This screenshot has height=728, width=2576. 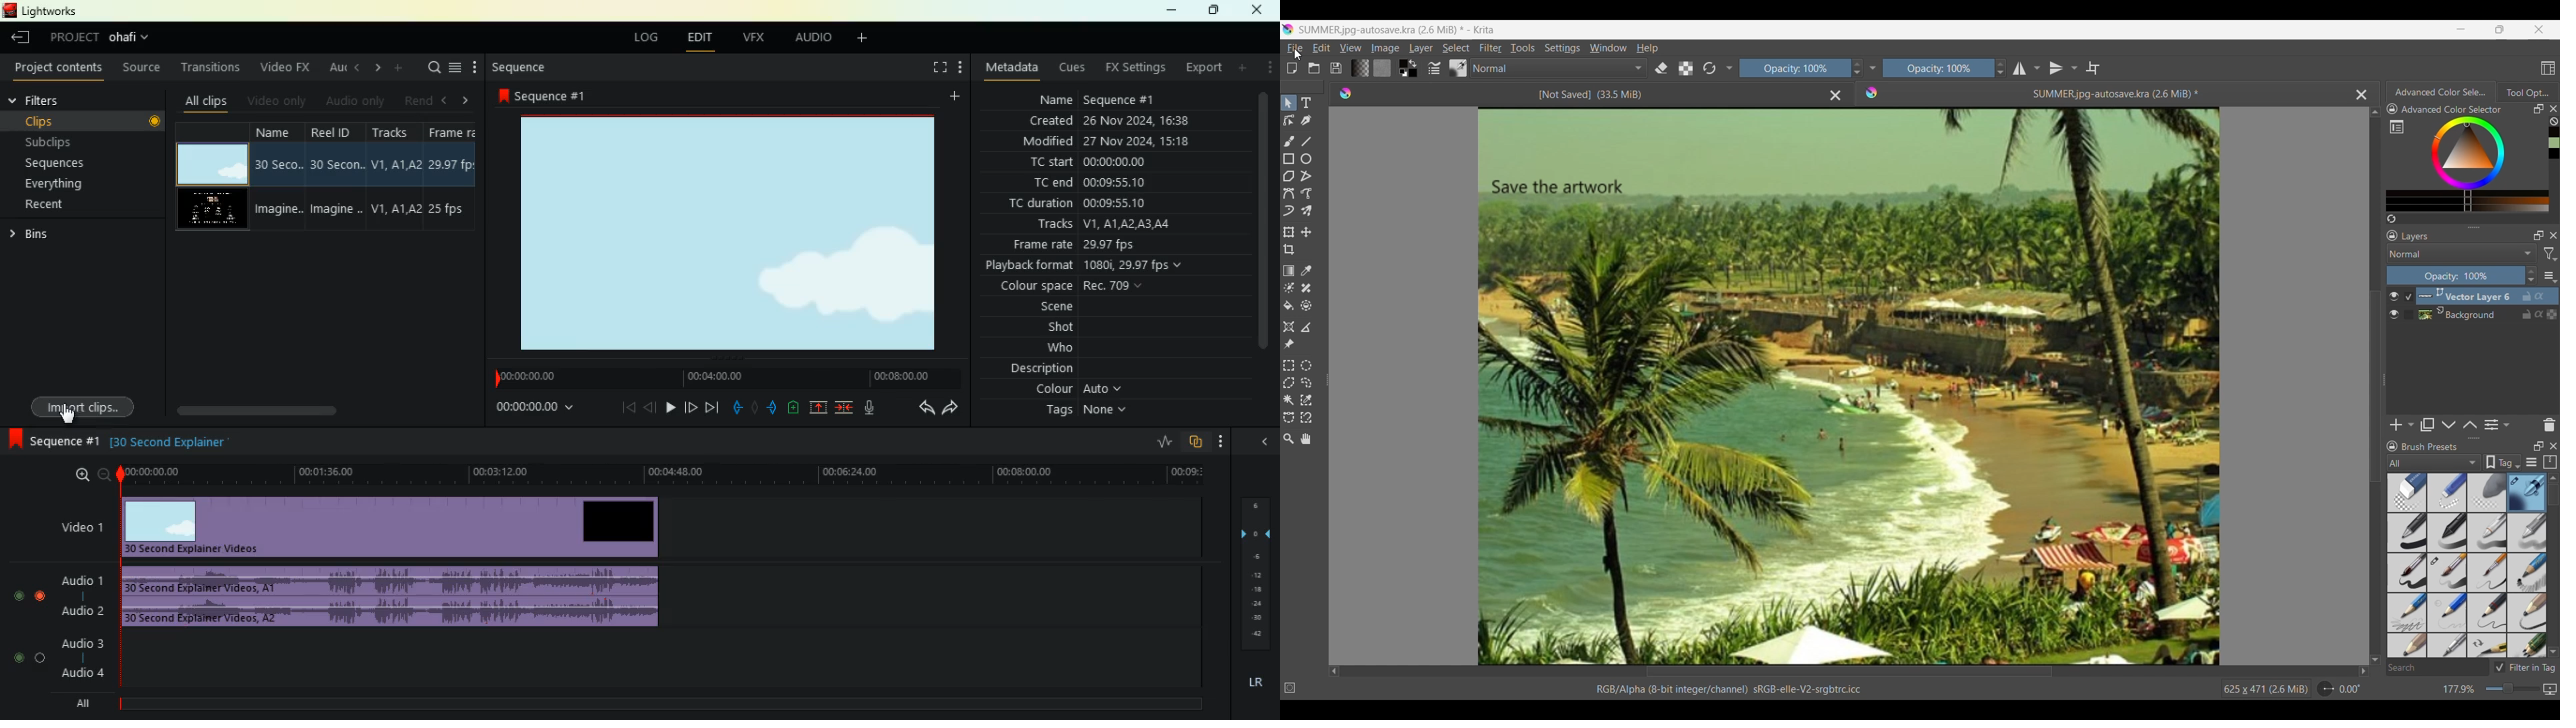 What do you see at coordinates (2553, 479) in the screenshot?
I see `Quick slide to top` at bounding box center [2553, 479].